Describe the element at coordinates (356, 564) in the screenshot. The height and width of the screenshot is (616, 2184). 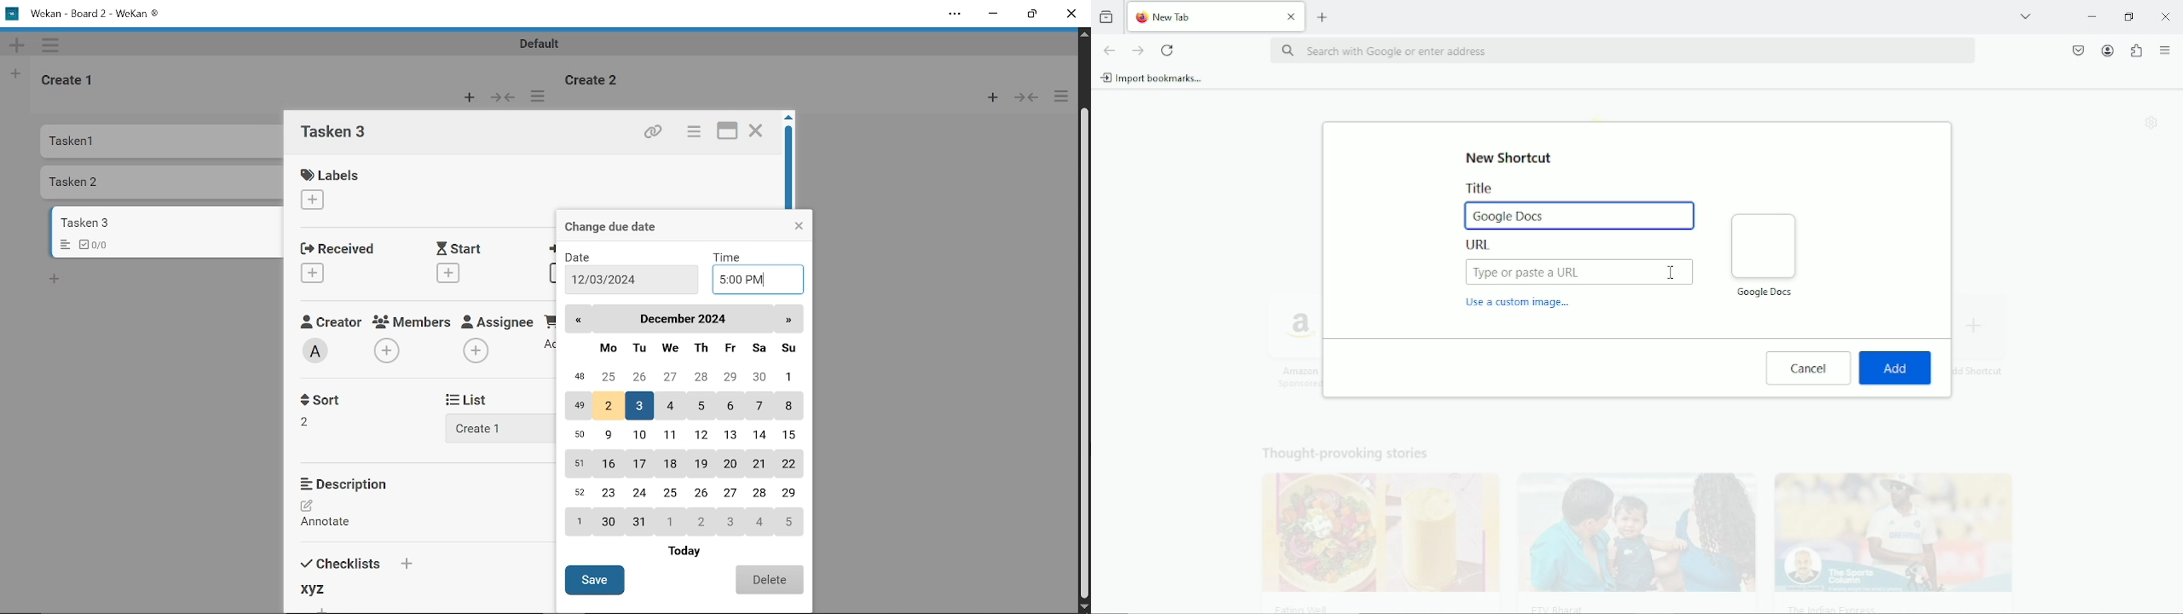
I see `Checklists` at that location.